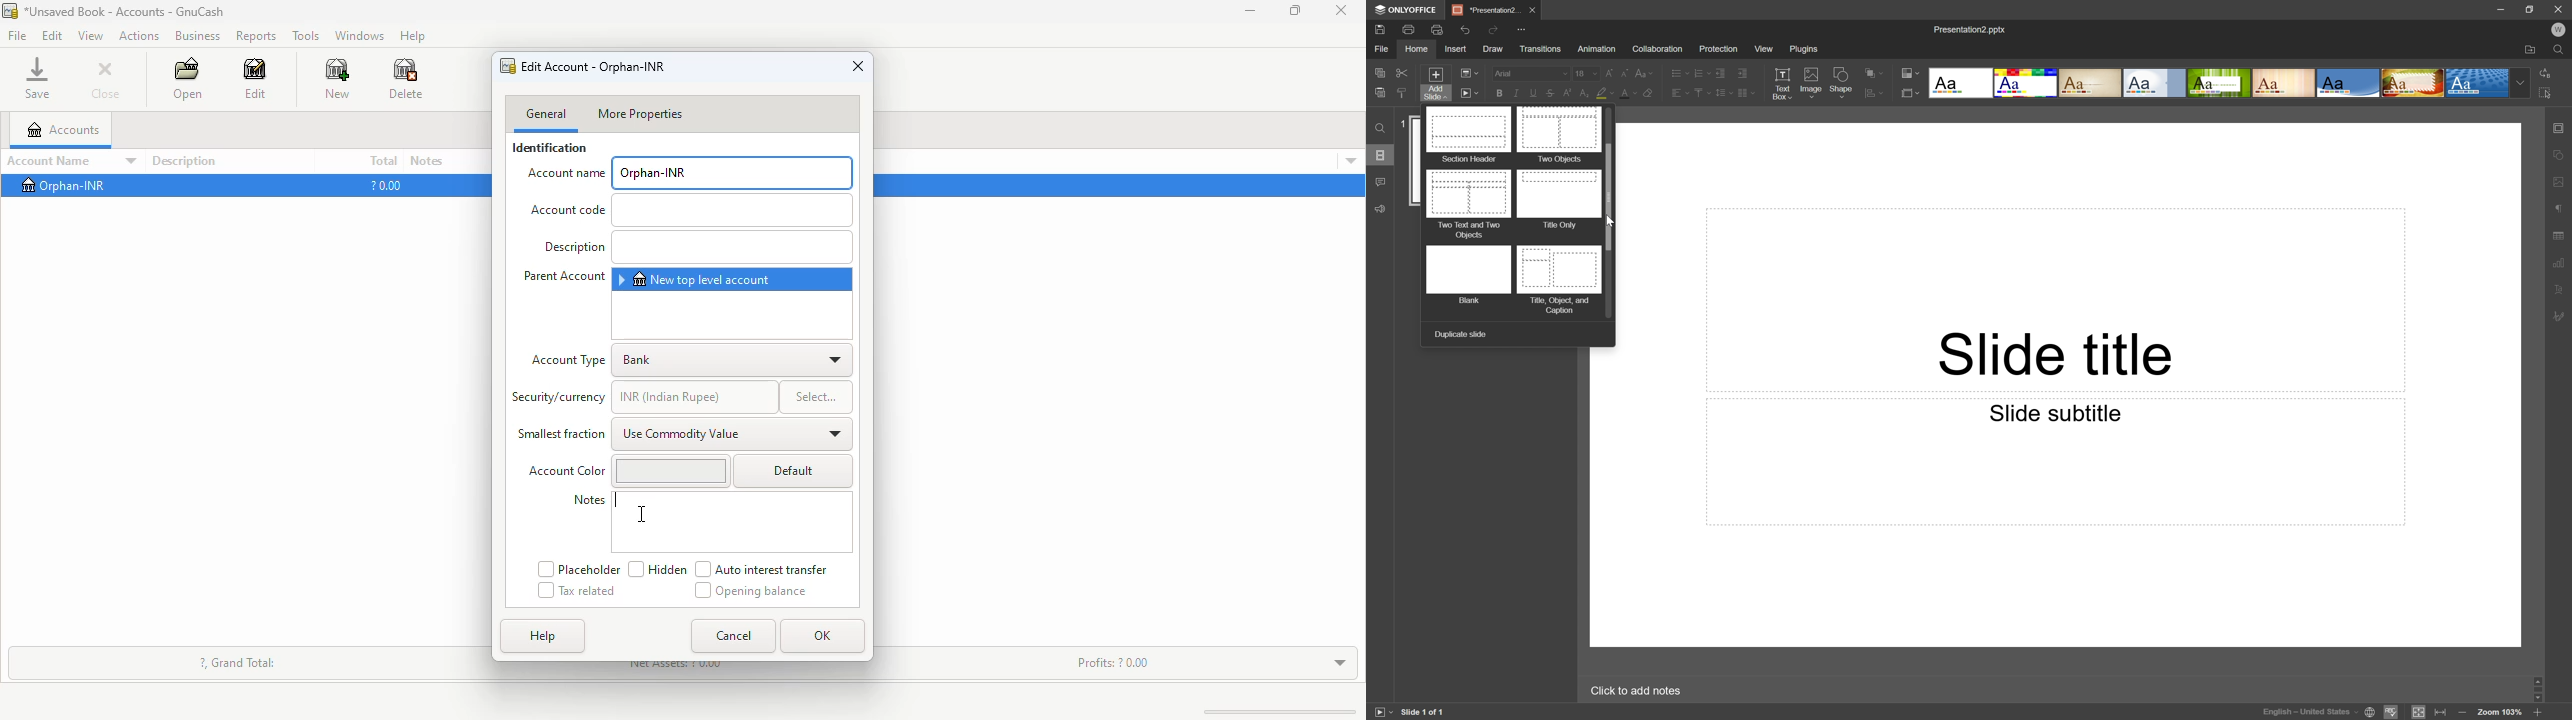 The width and height of the screenshot is (2576, 728). What do you see at coordinates (1876, 92) in the screenshot?
I see `Arrange shape` at bounding box center [1876, 92].